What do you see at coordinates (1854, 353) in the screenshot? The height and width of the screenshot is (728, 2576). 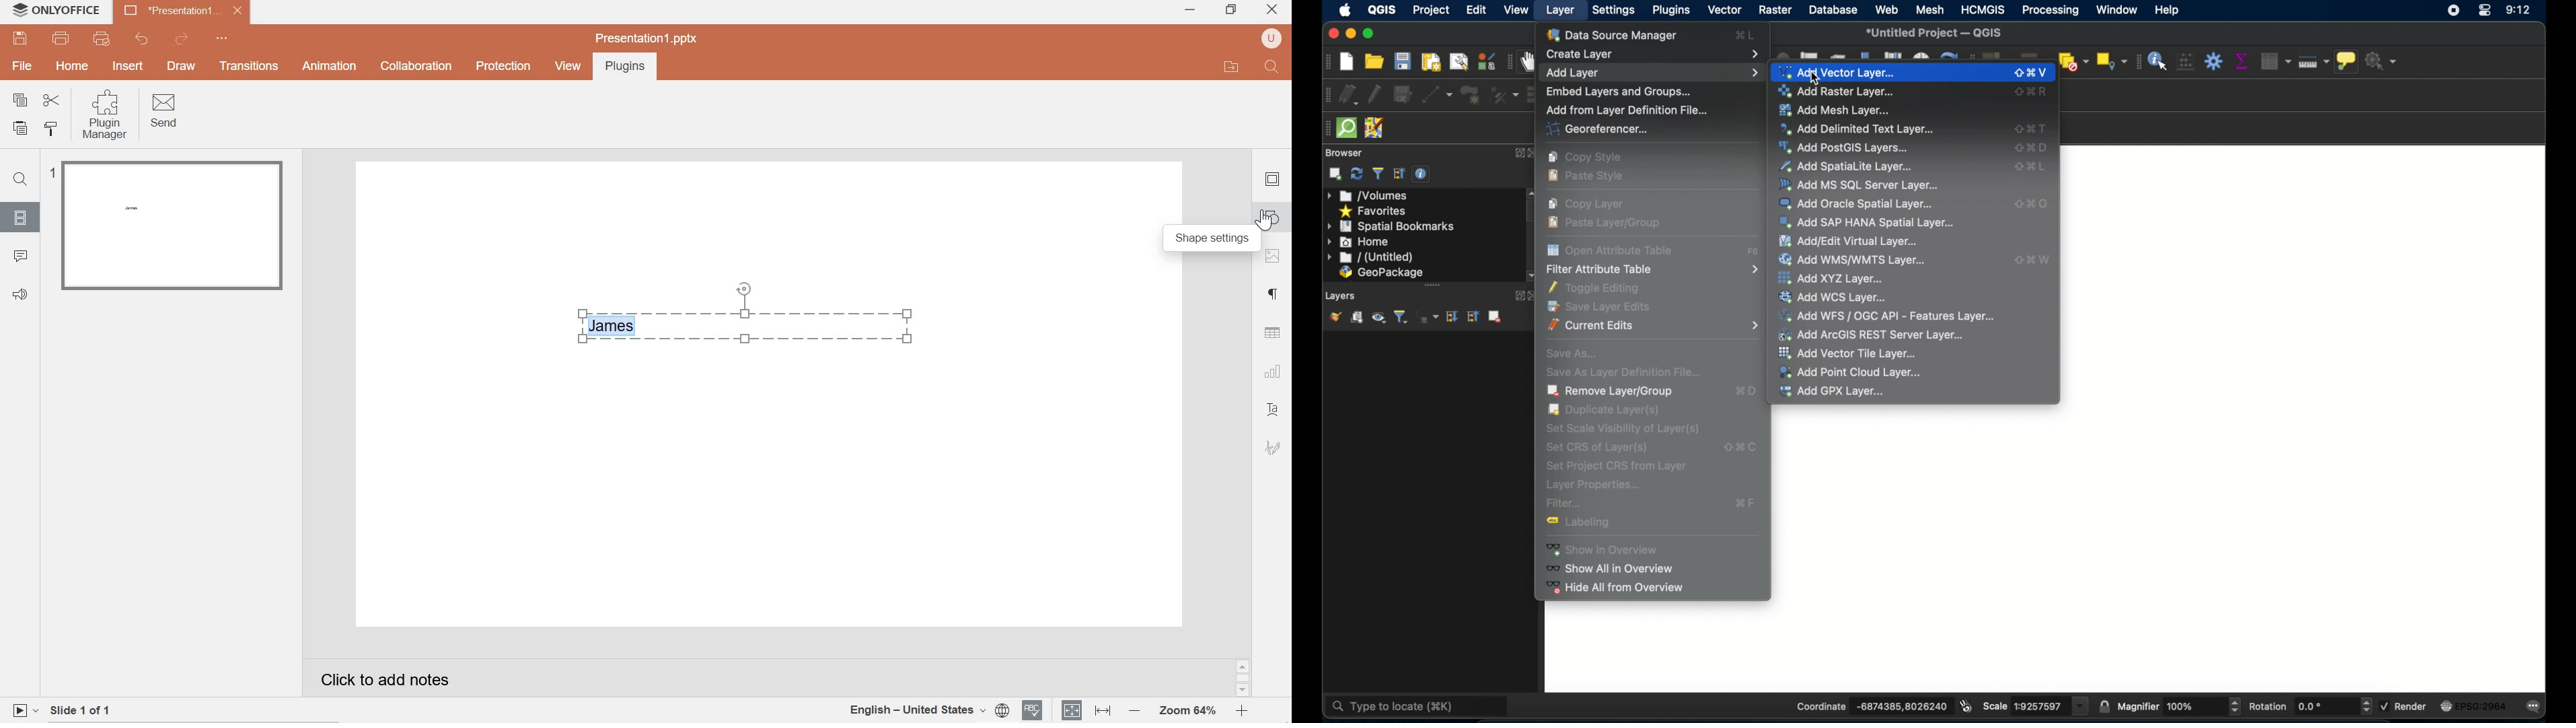 I see `Add Vector Tile Layer...` at bounding box center [1854, 353].